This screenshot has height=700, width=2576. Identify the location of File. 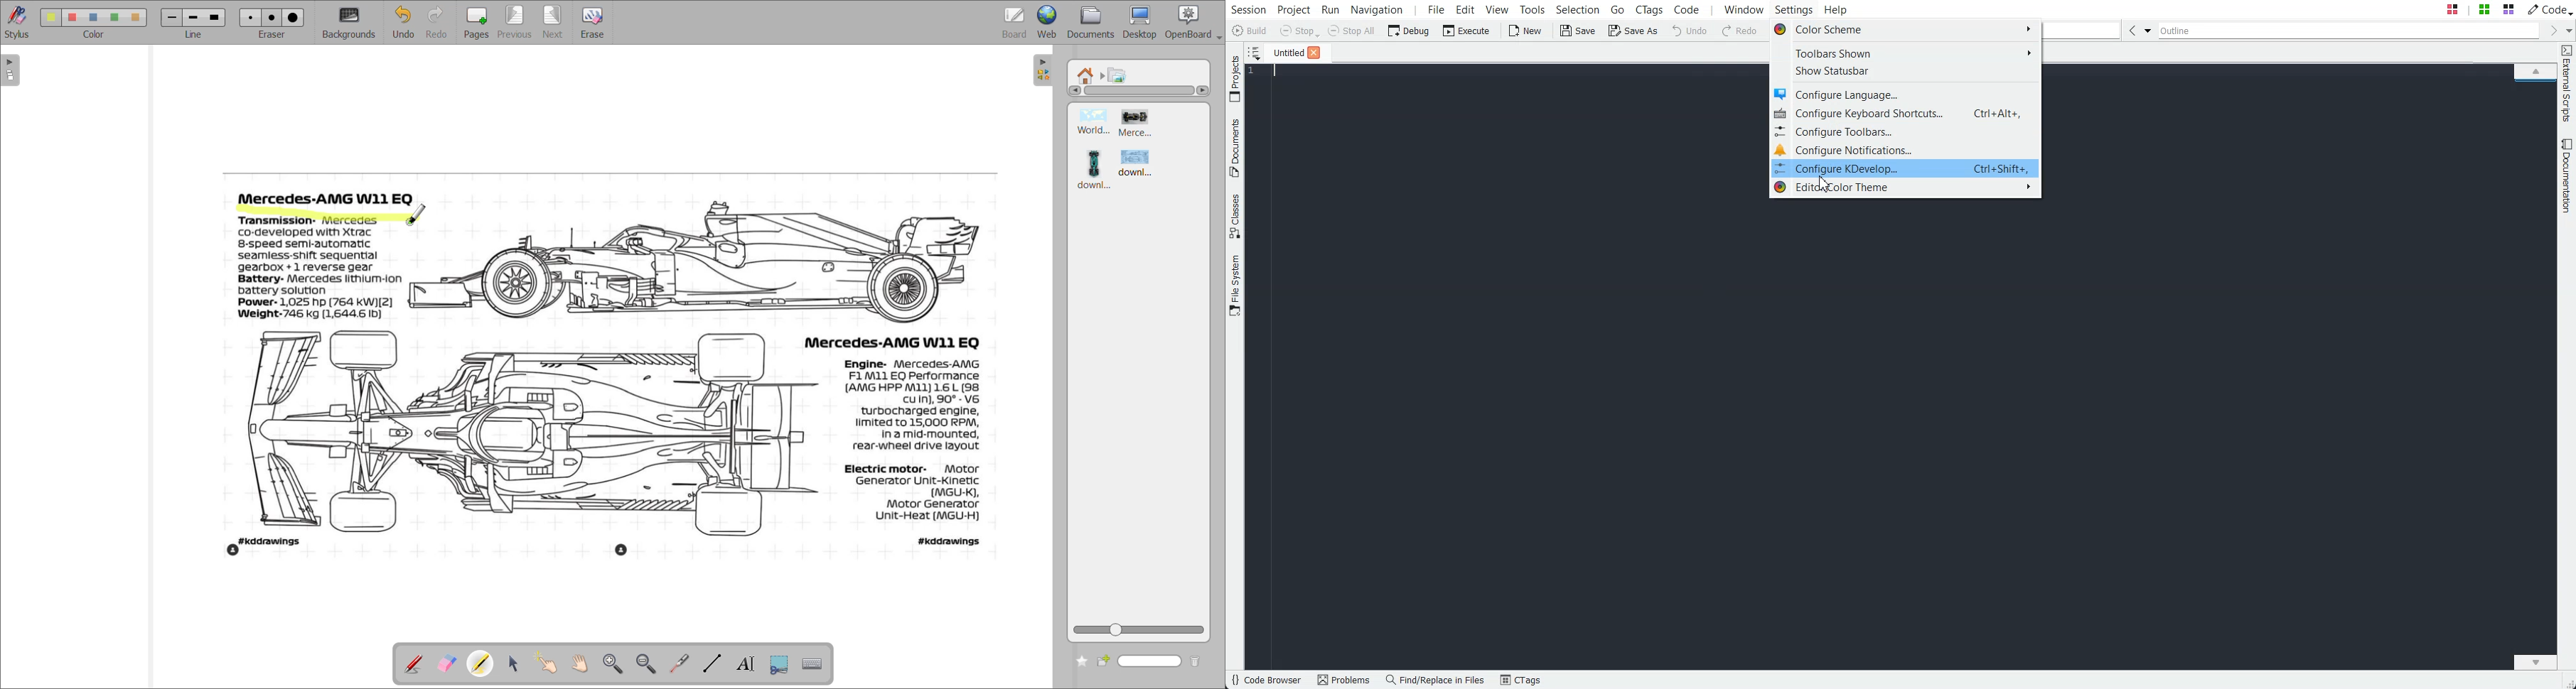
(1284, 52).